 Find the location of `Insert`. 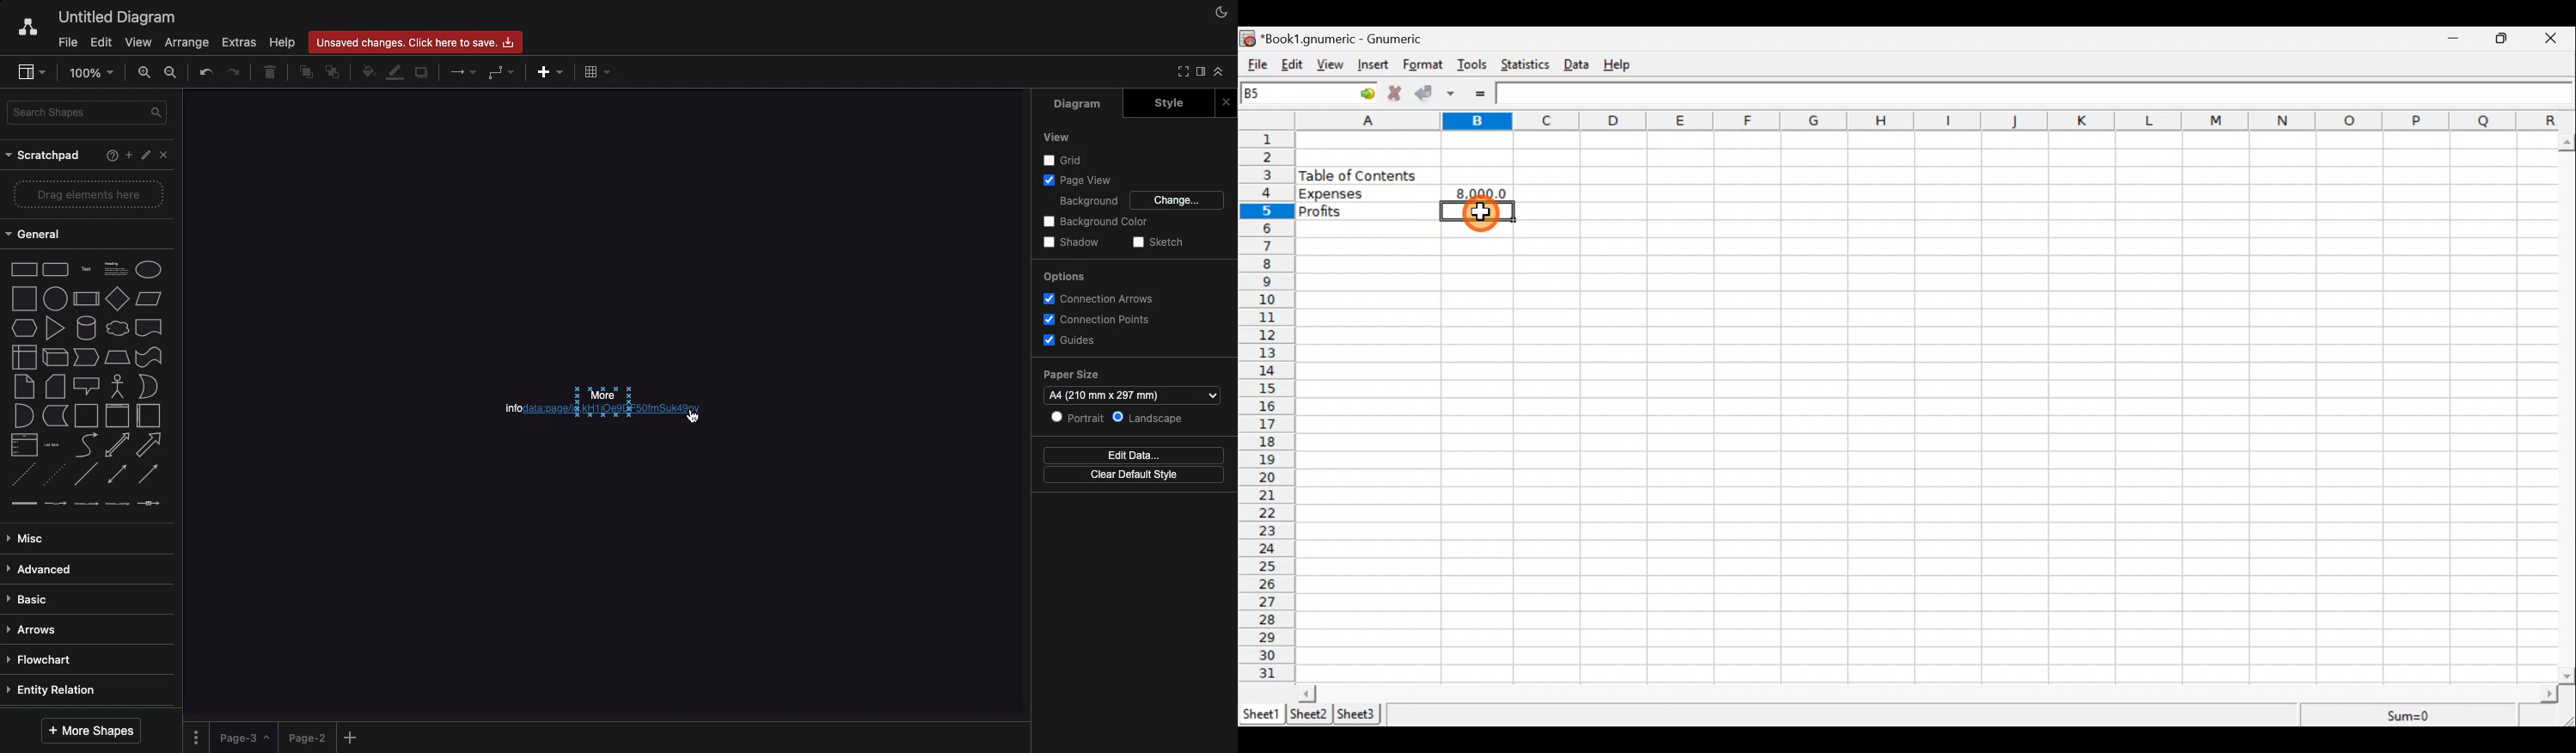

Insert is located at coordinates (1376, 66).